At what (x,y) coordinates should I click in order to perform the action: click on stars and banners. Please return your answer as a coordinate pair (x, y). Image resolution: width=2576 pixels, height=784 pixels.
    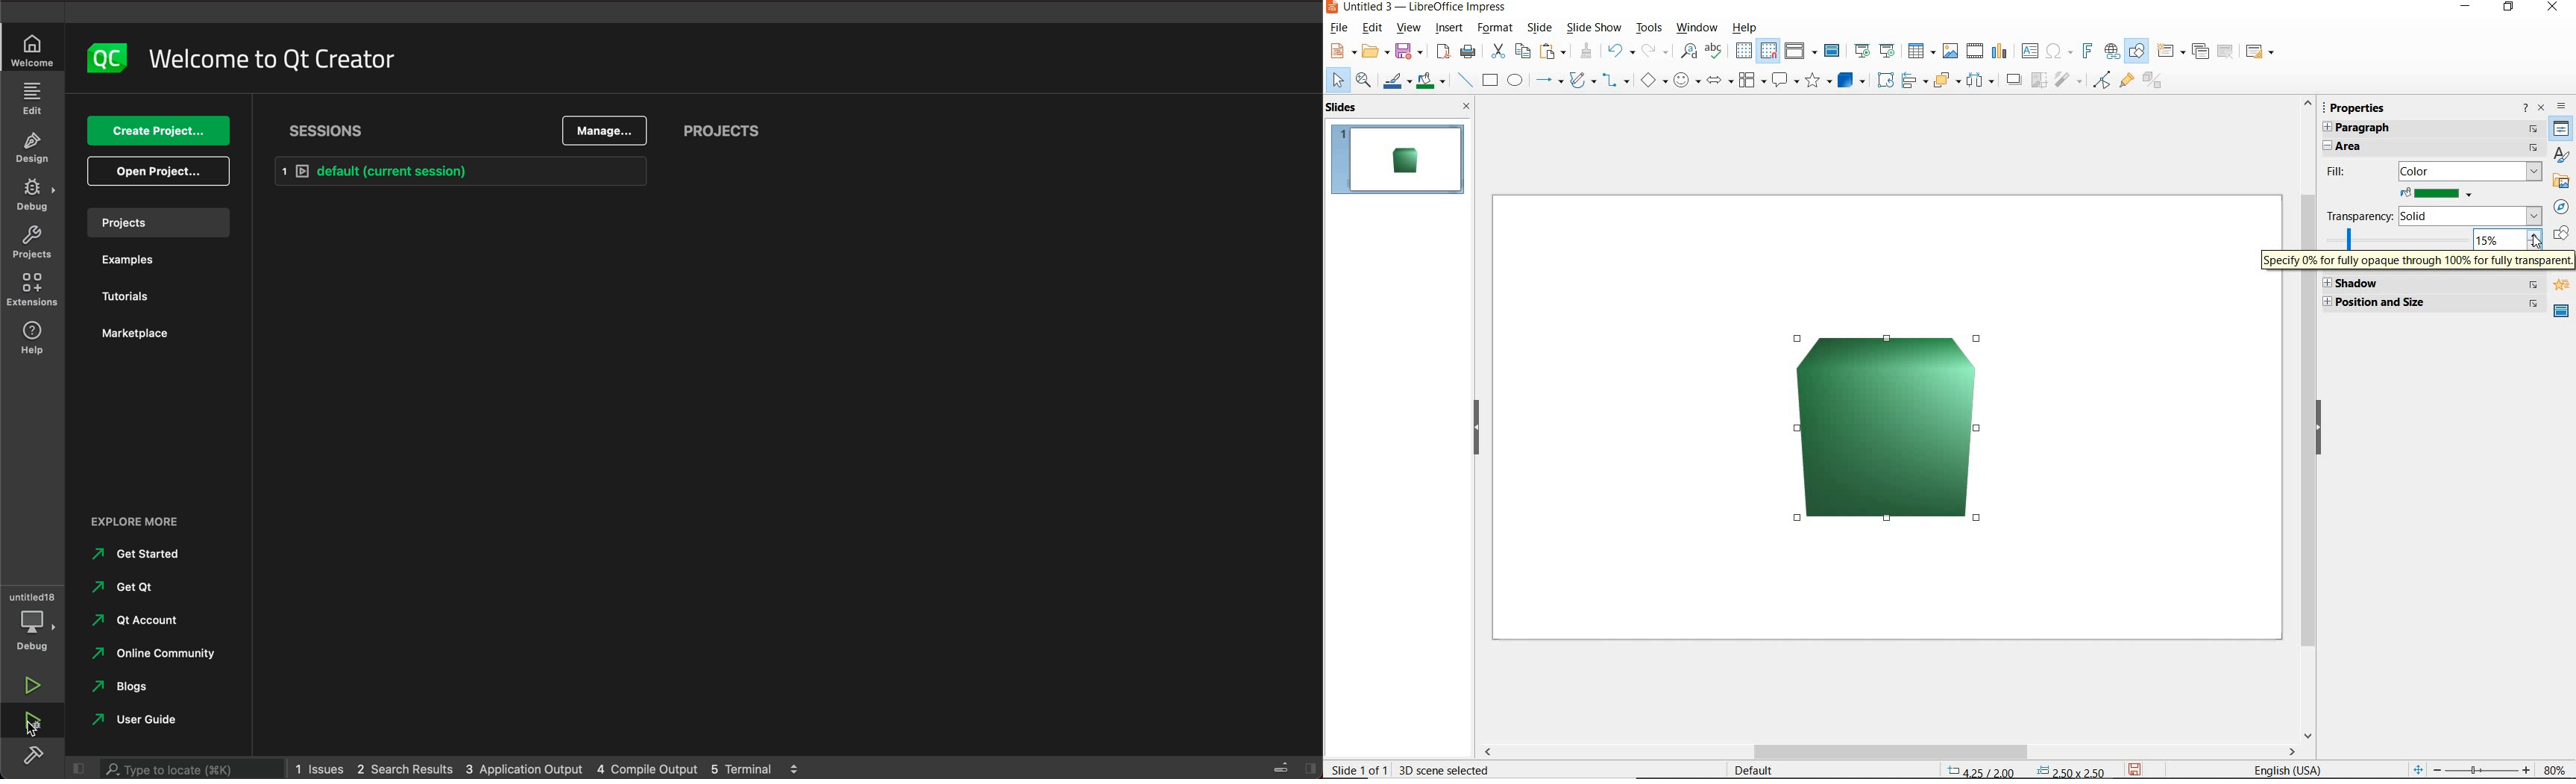
    Looking at the image, I should click on (1819, 83).